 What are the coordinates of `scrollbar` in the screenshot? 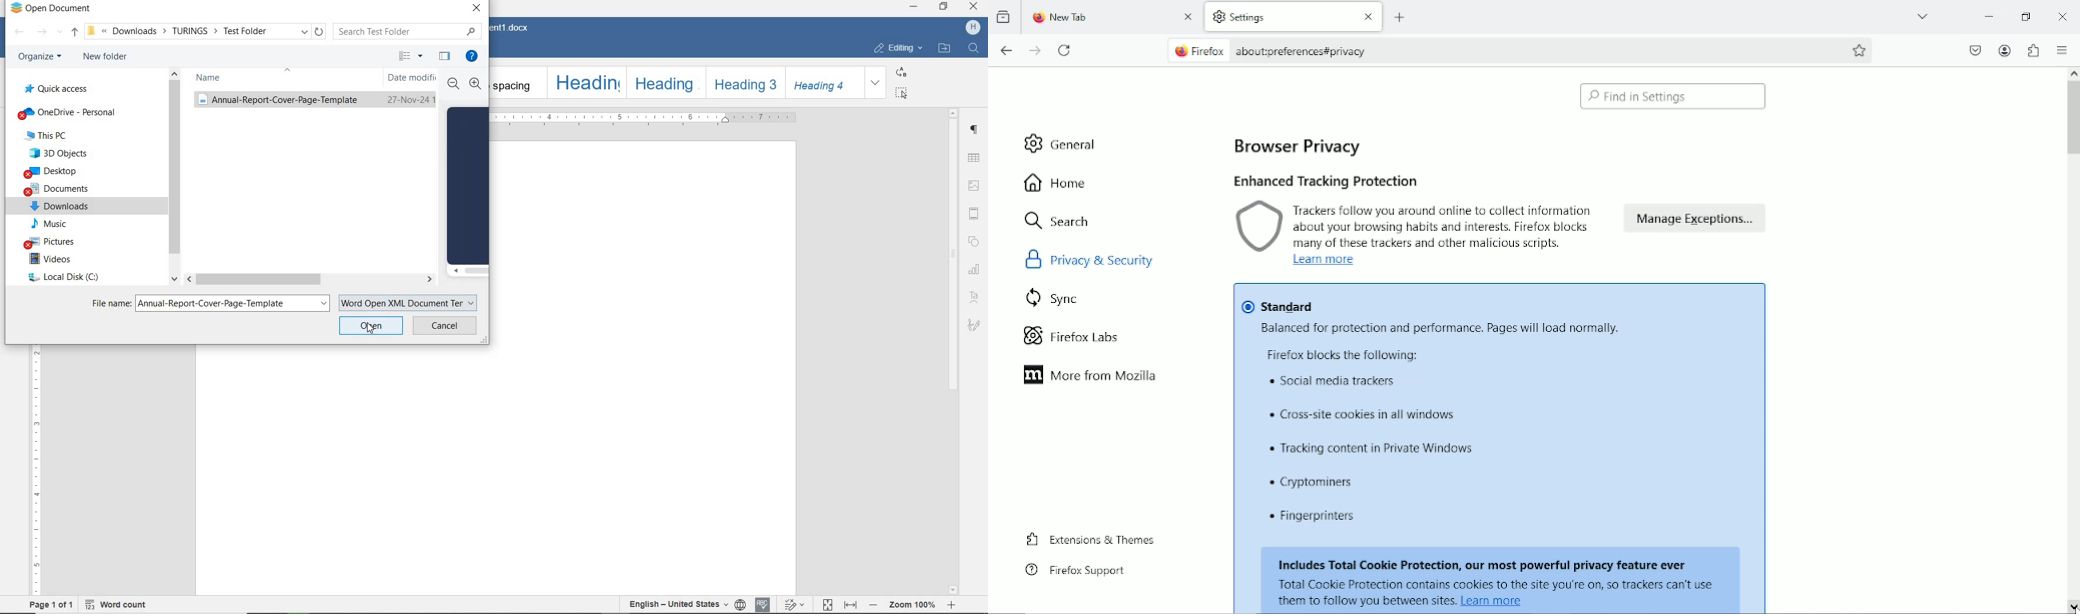 It's located at (951, 351).